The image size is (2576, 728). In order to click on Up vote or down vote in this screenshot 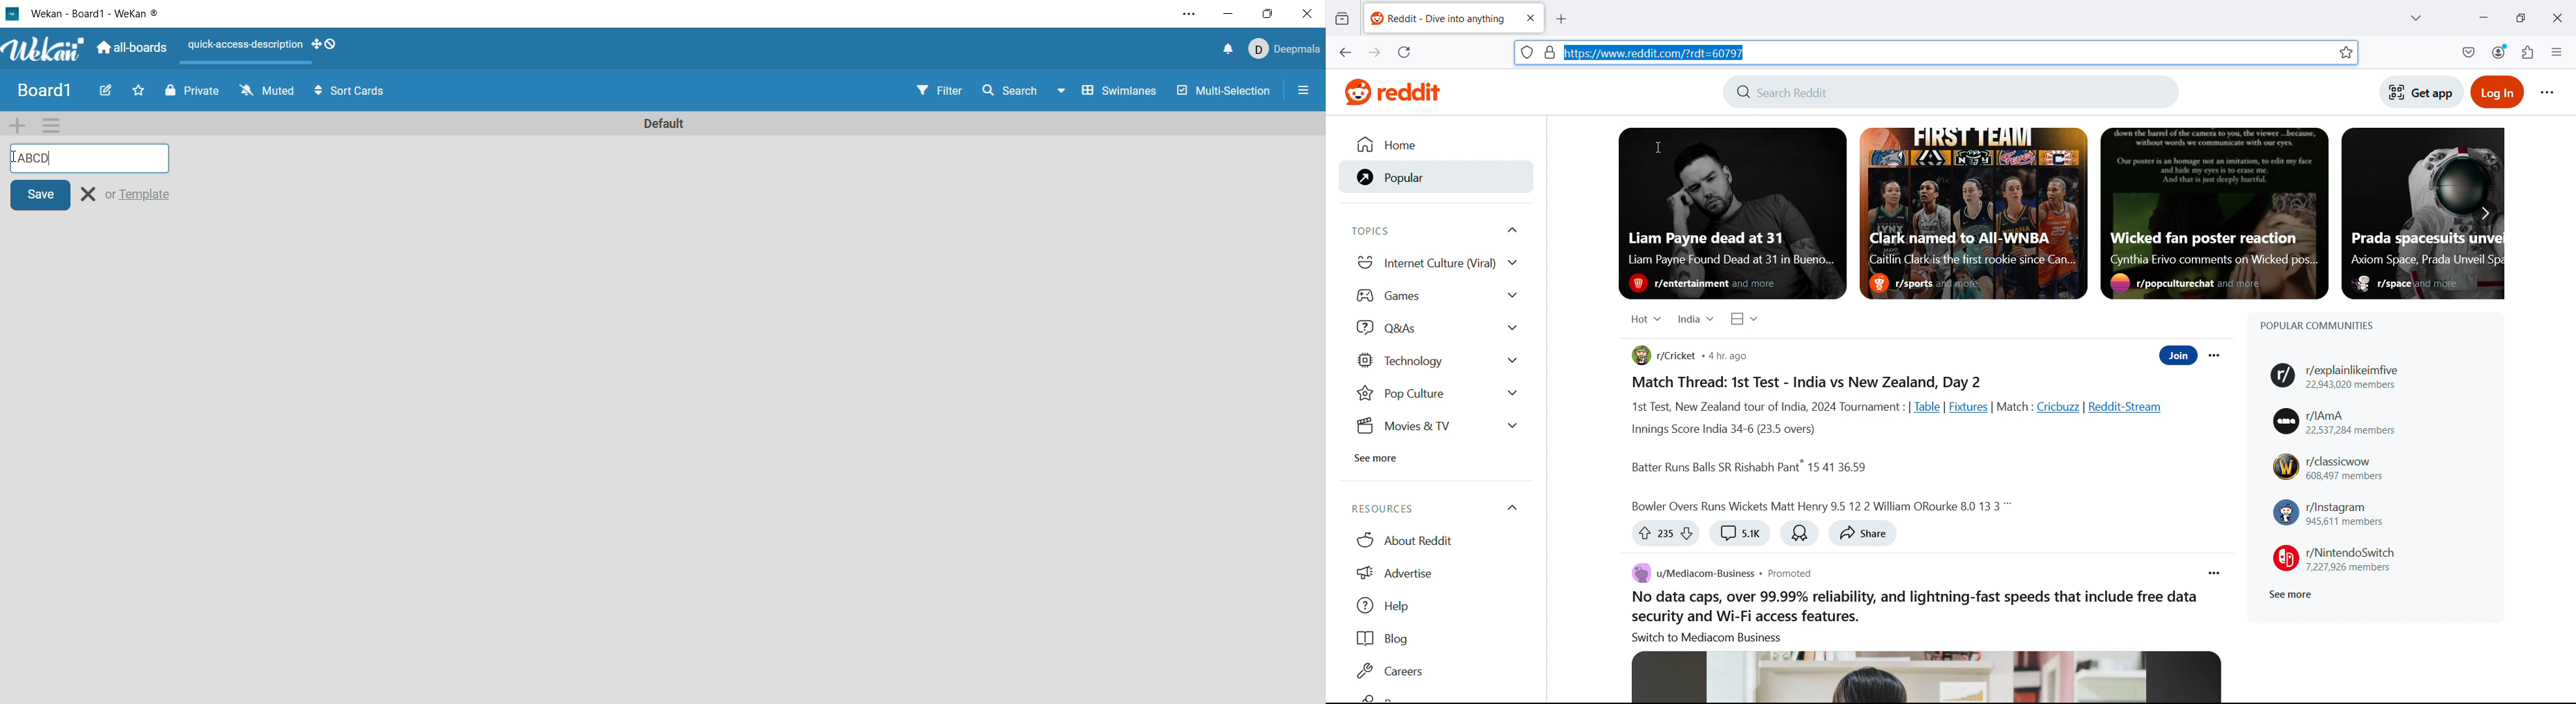, I will do `click(1665, 535)`.